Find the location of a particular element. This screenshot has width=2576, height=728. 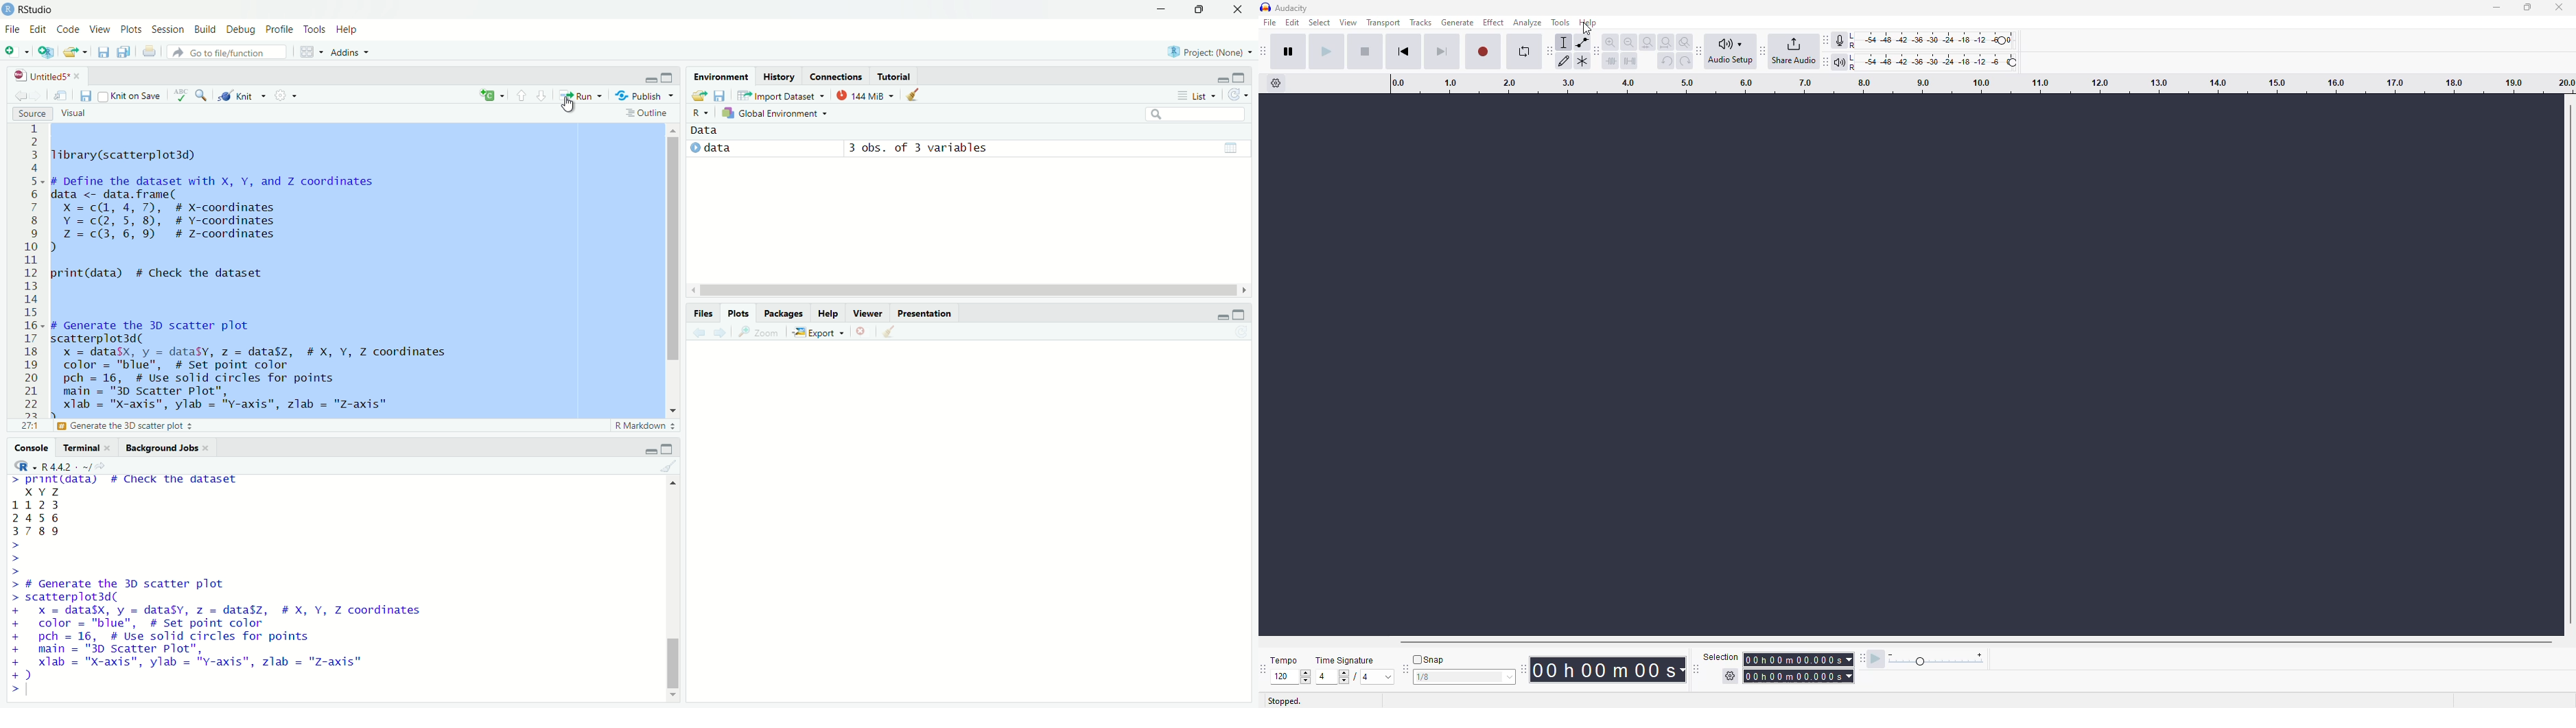

next plot is located at coordinates (719, 333).